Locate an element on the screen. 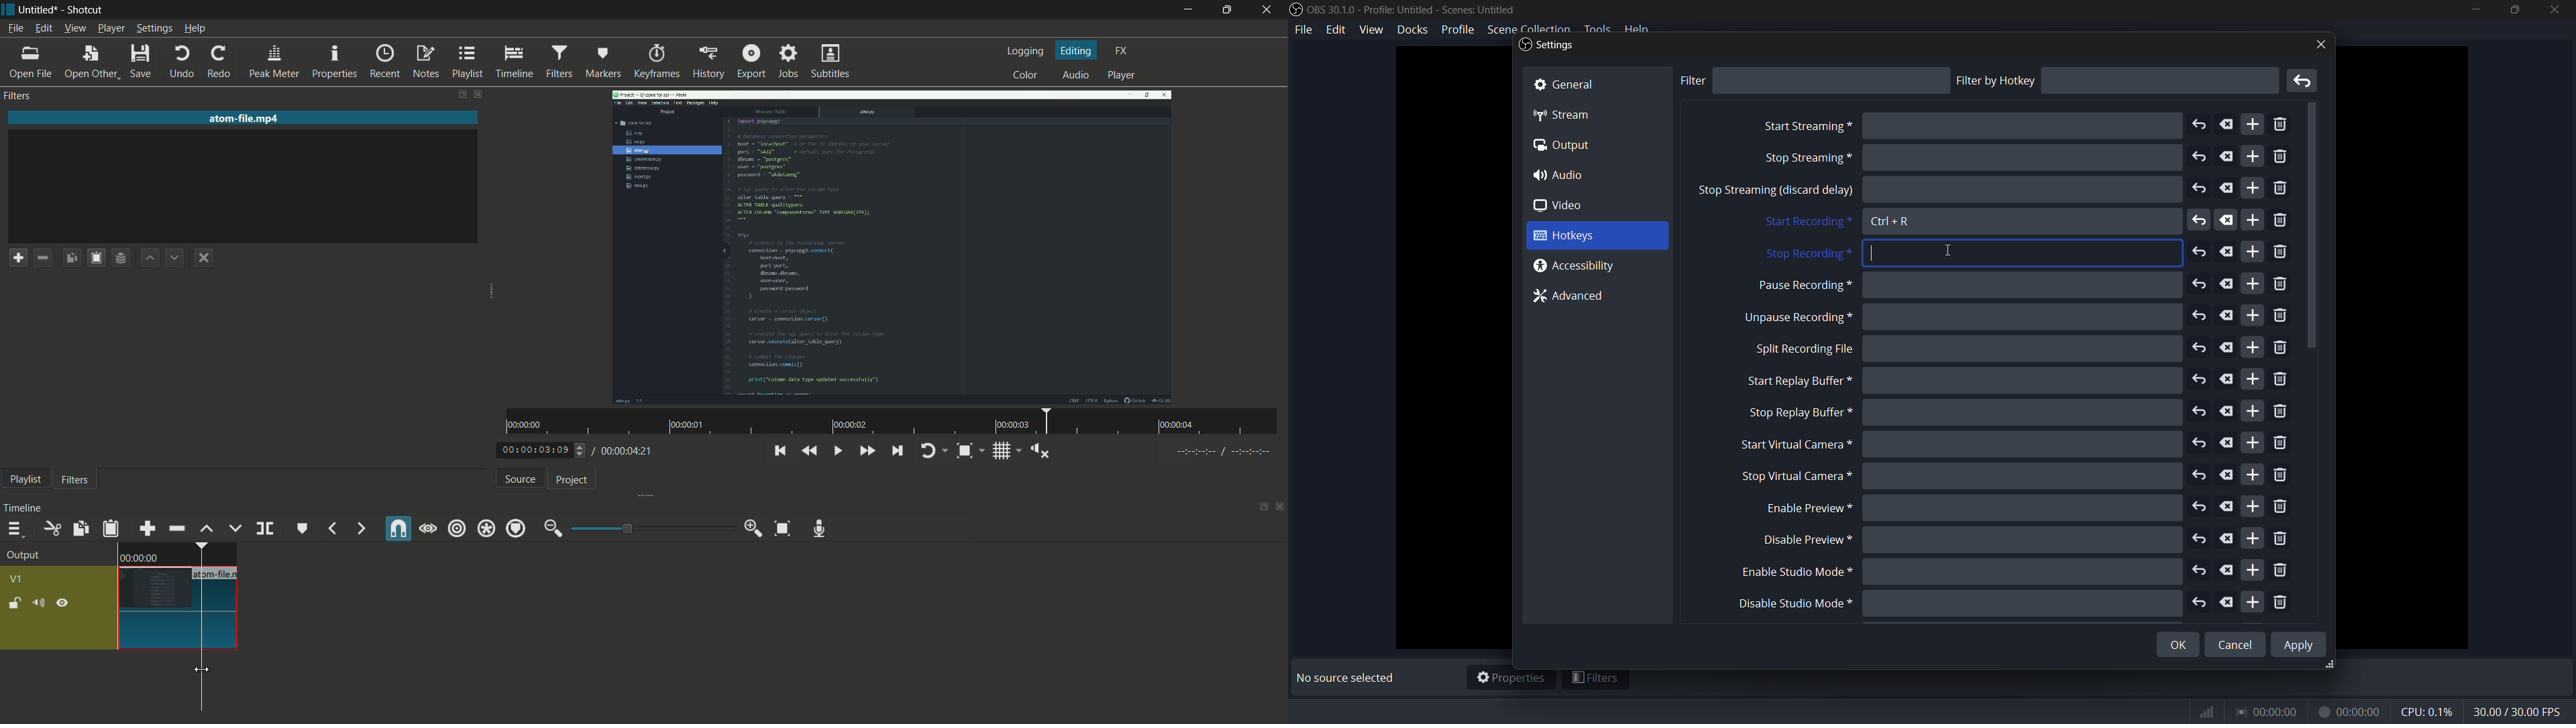 Image resolution: width=2576 pixels, height=728 pixels. file menu is located at coordinates (1304, 30).